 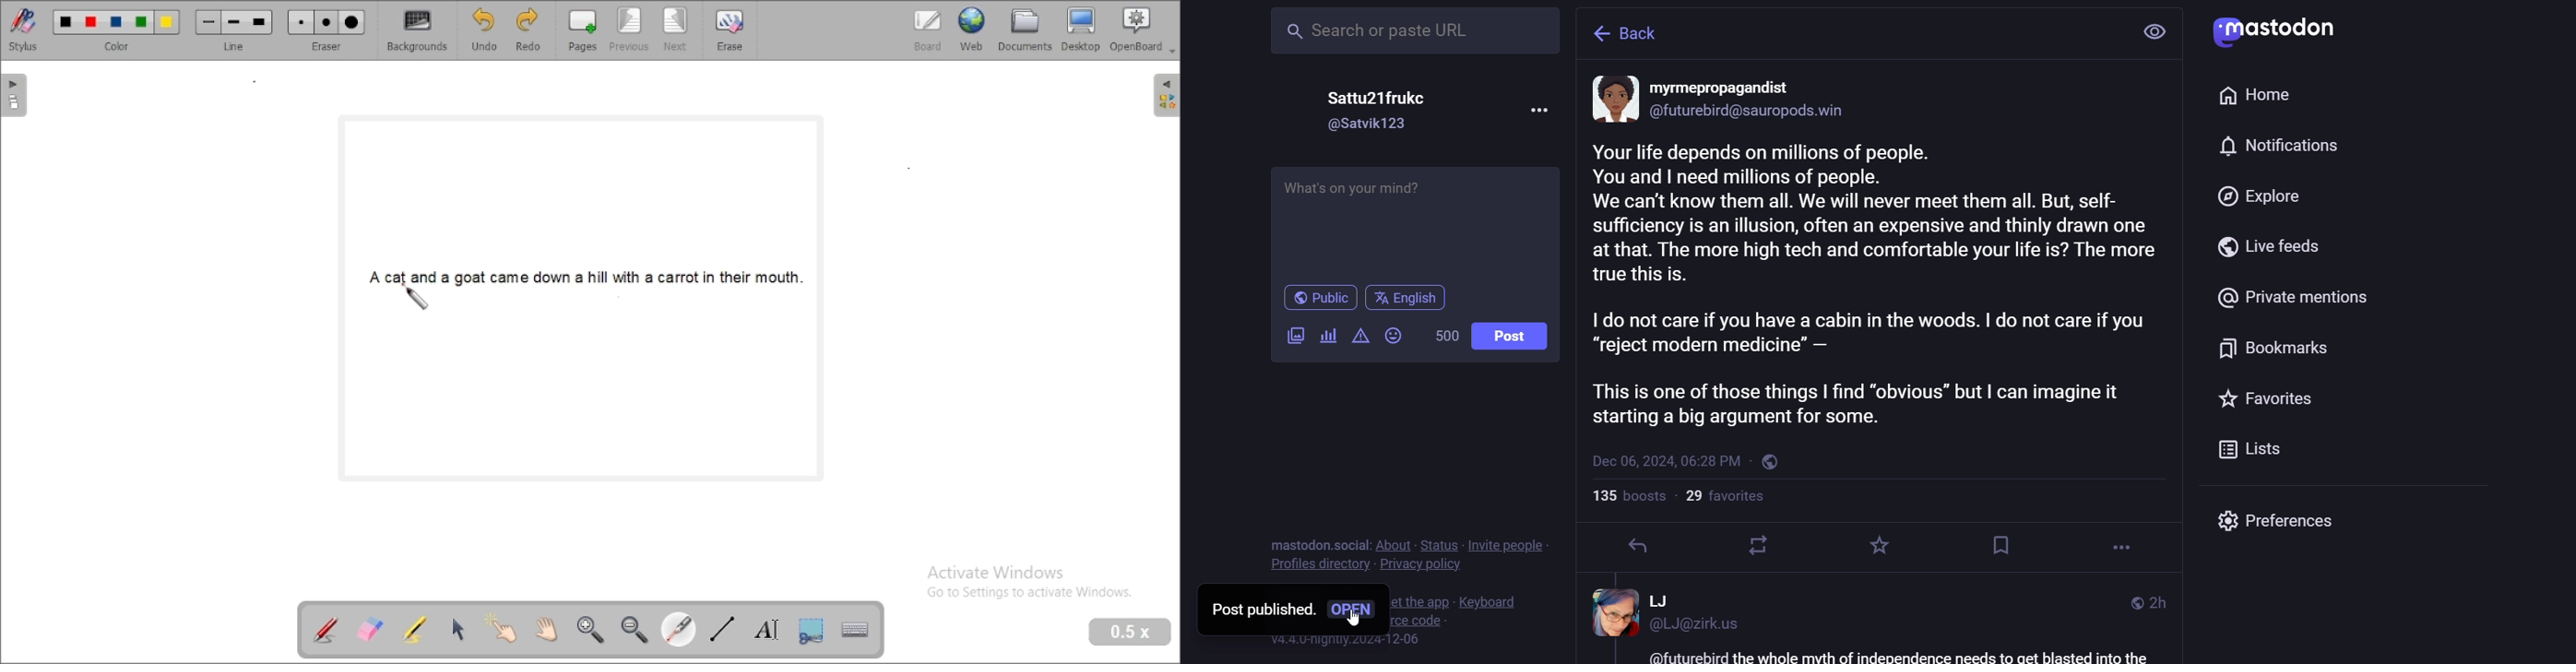 I want to click on display picture, so click(x=1610, y=612).